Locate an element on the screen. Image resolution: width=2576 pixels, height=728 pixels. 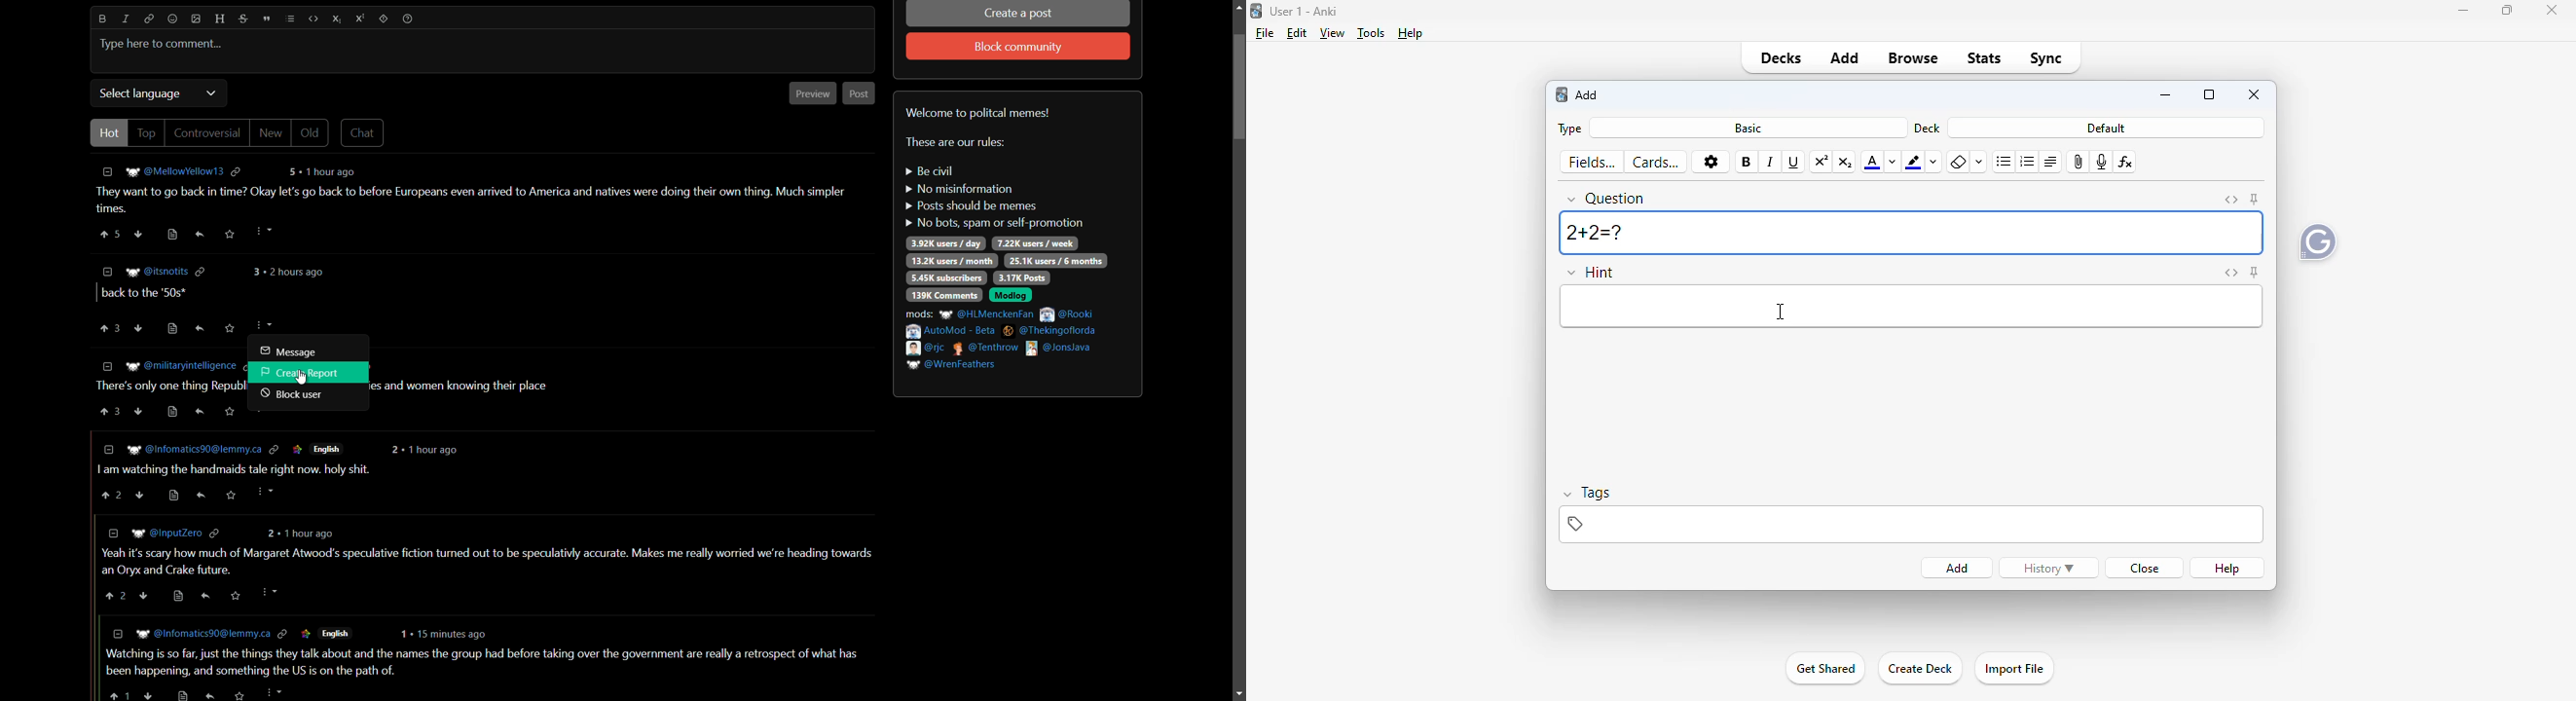
new is located at coordinates (272, 132).